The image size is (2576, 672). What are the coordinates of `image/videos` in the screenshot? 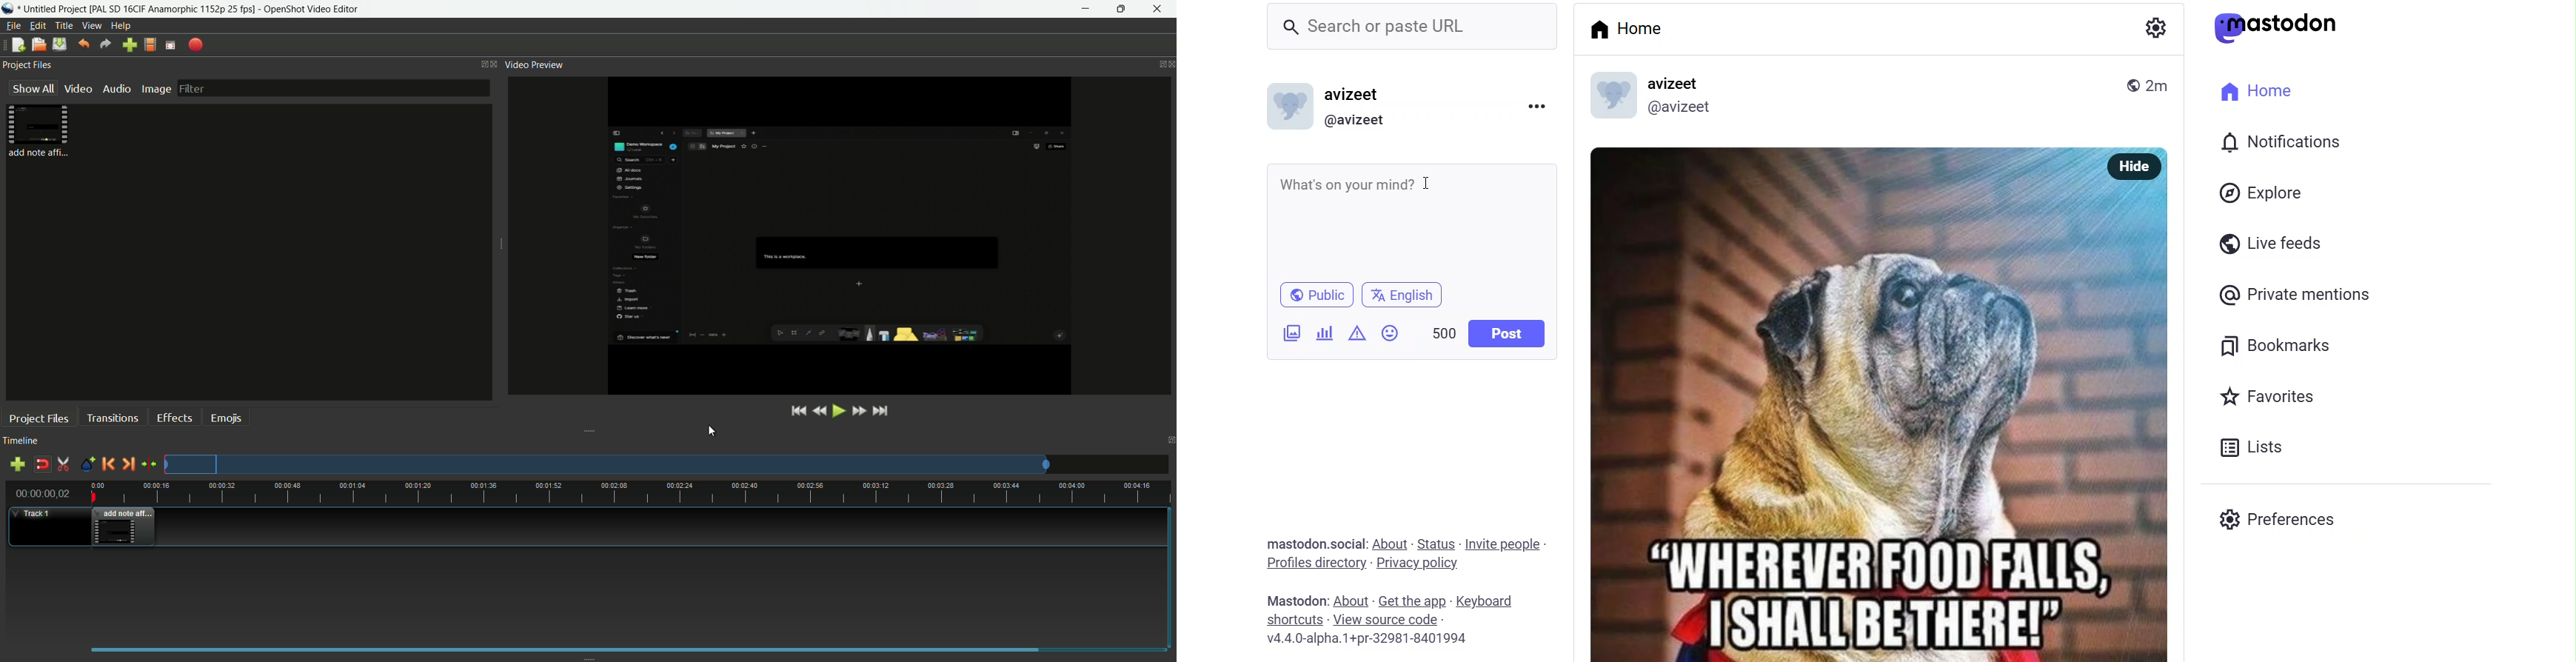 It's located at (1289, 333).